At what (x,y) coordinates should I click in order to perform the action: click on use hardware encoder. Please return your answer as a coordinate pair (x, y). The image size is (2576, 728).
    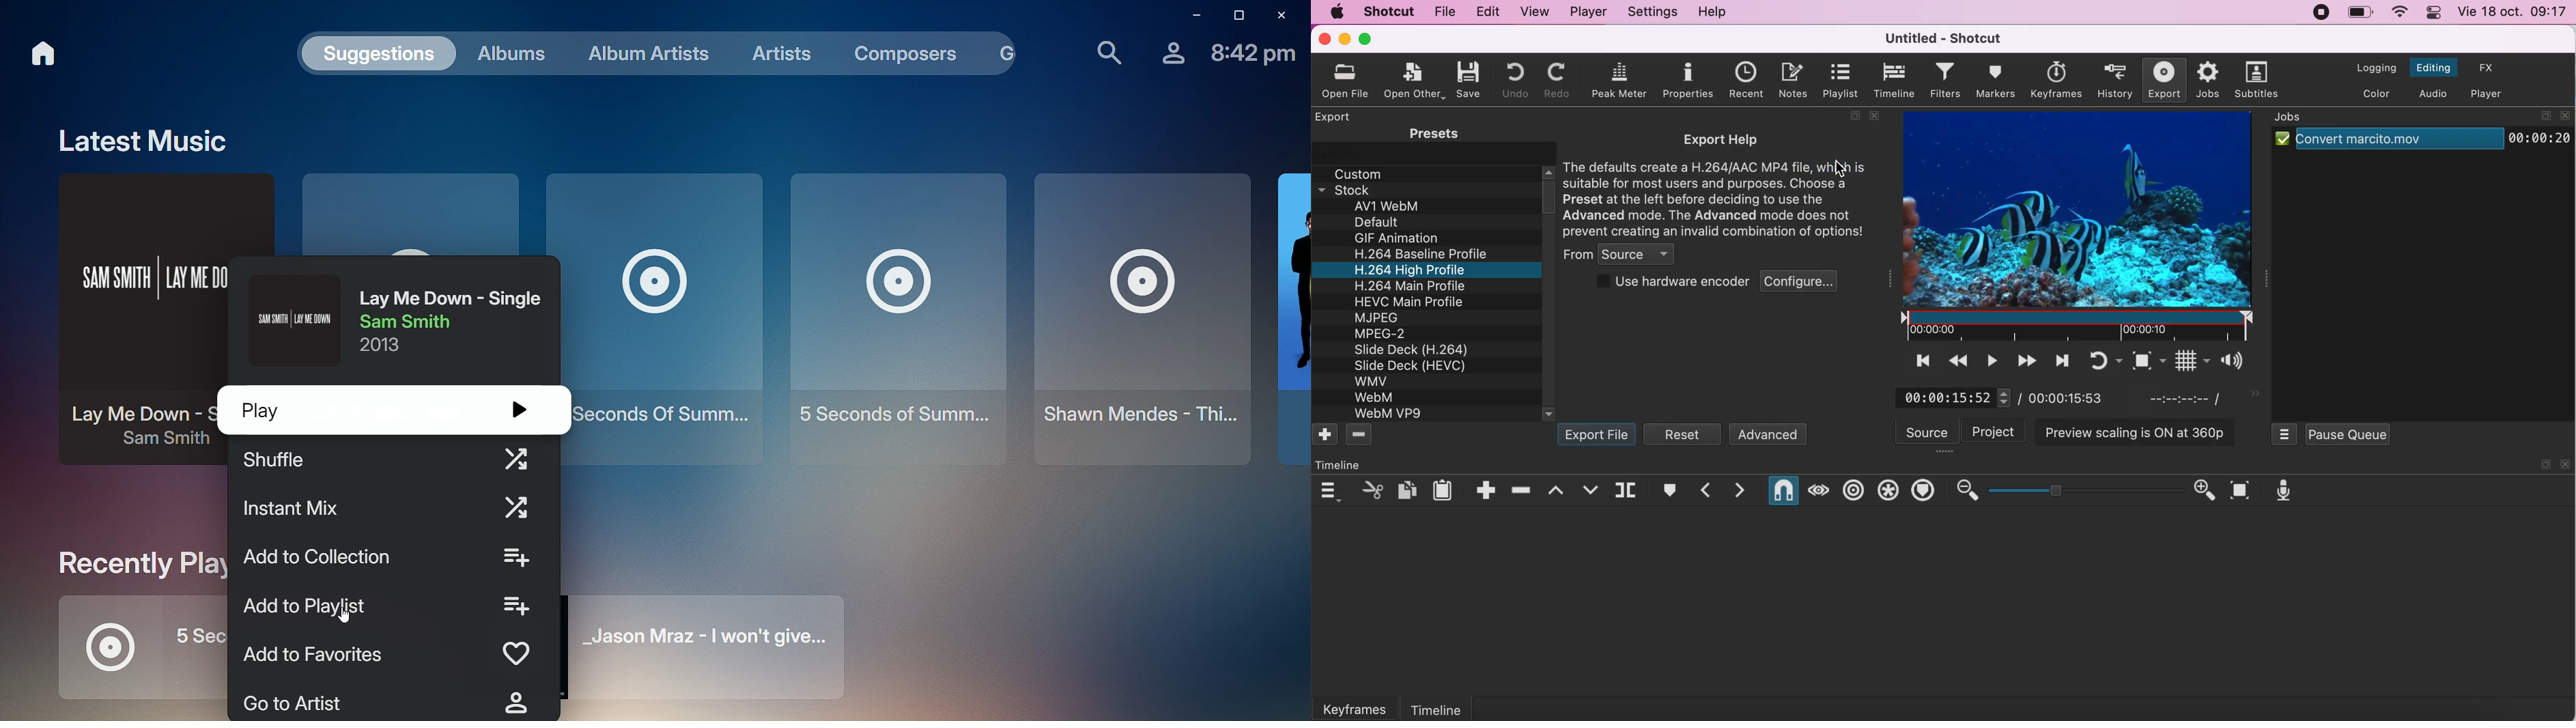
    Looking at the image, I should click on (1669, 284).